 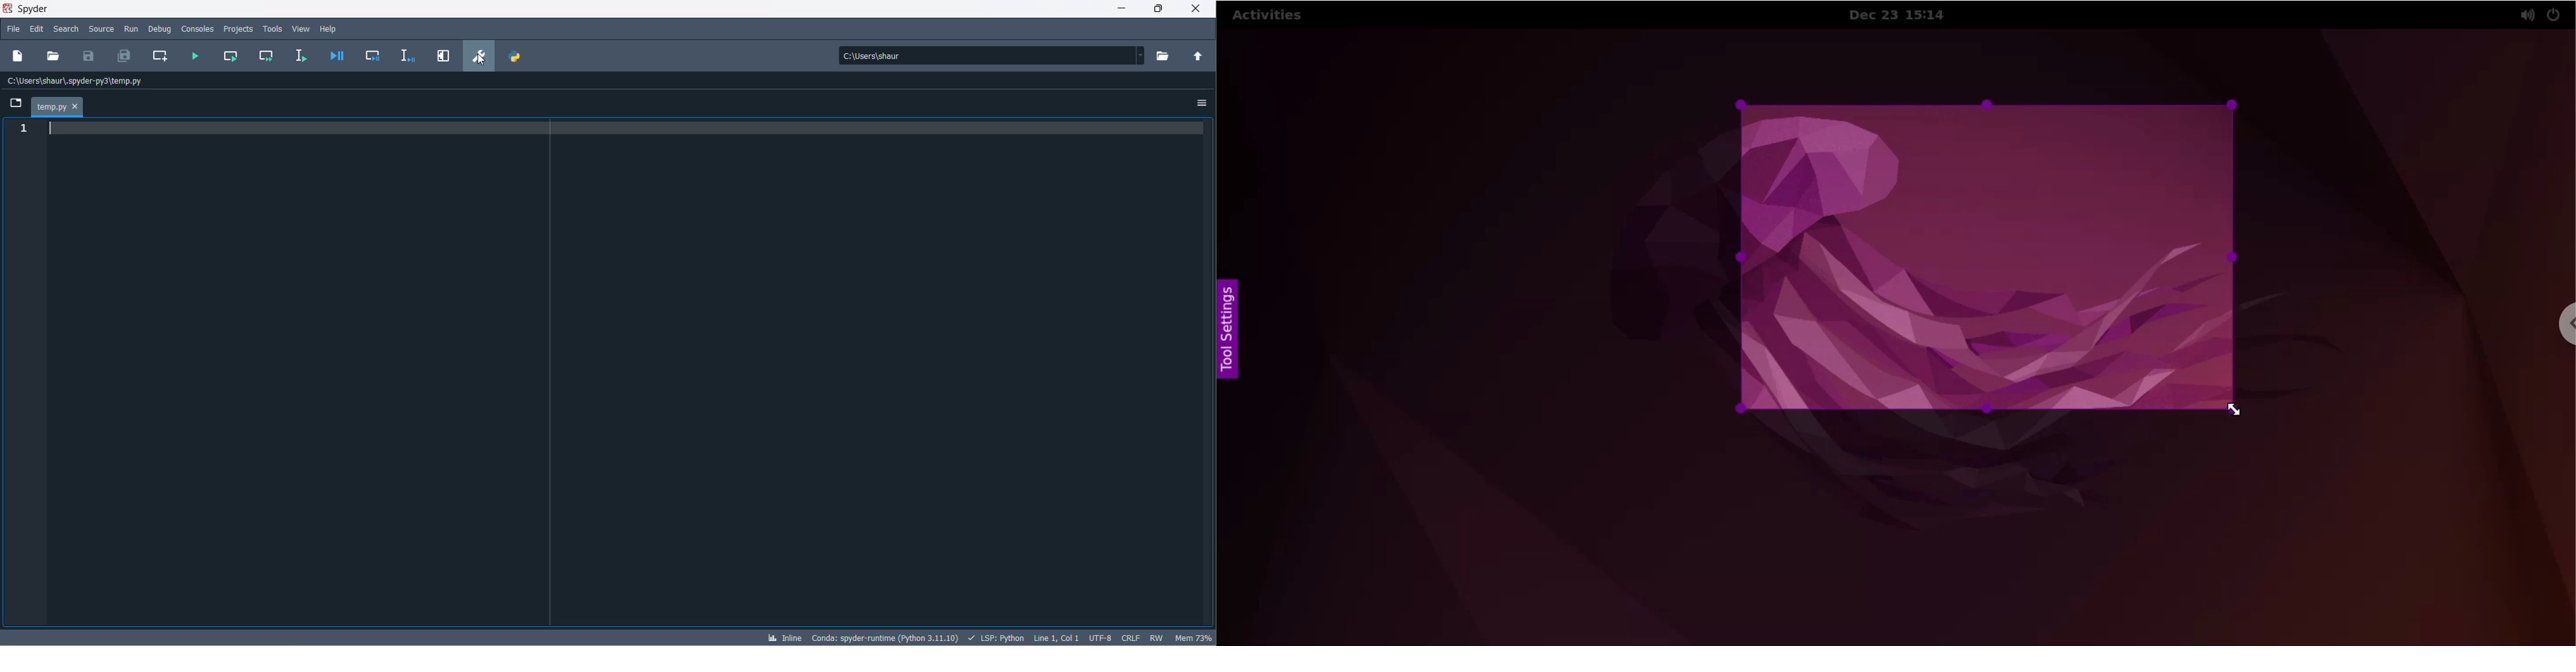 I want to click on inline, so click(x=784, y=637).